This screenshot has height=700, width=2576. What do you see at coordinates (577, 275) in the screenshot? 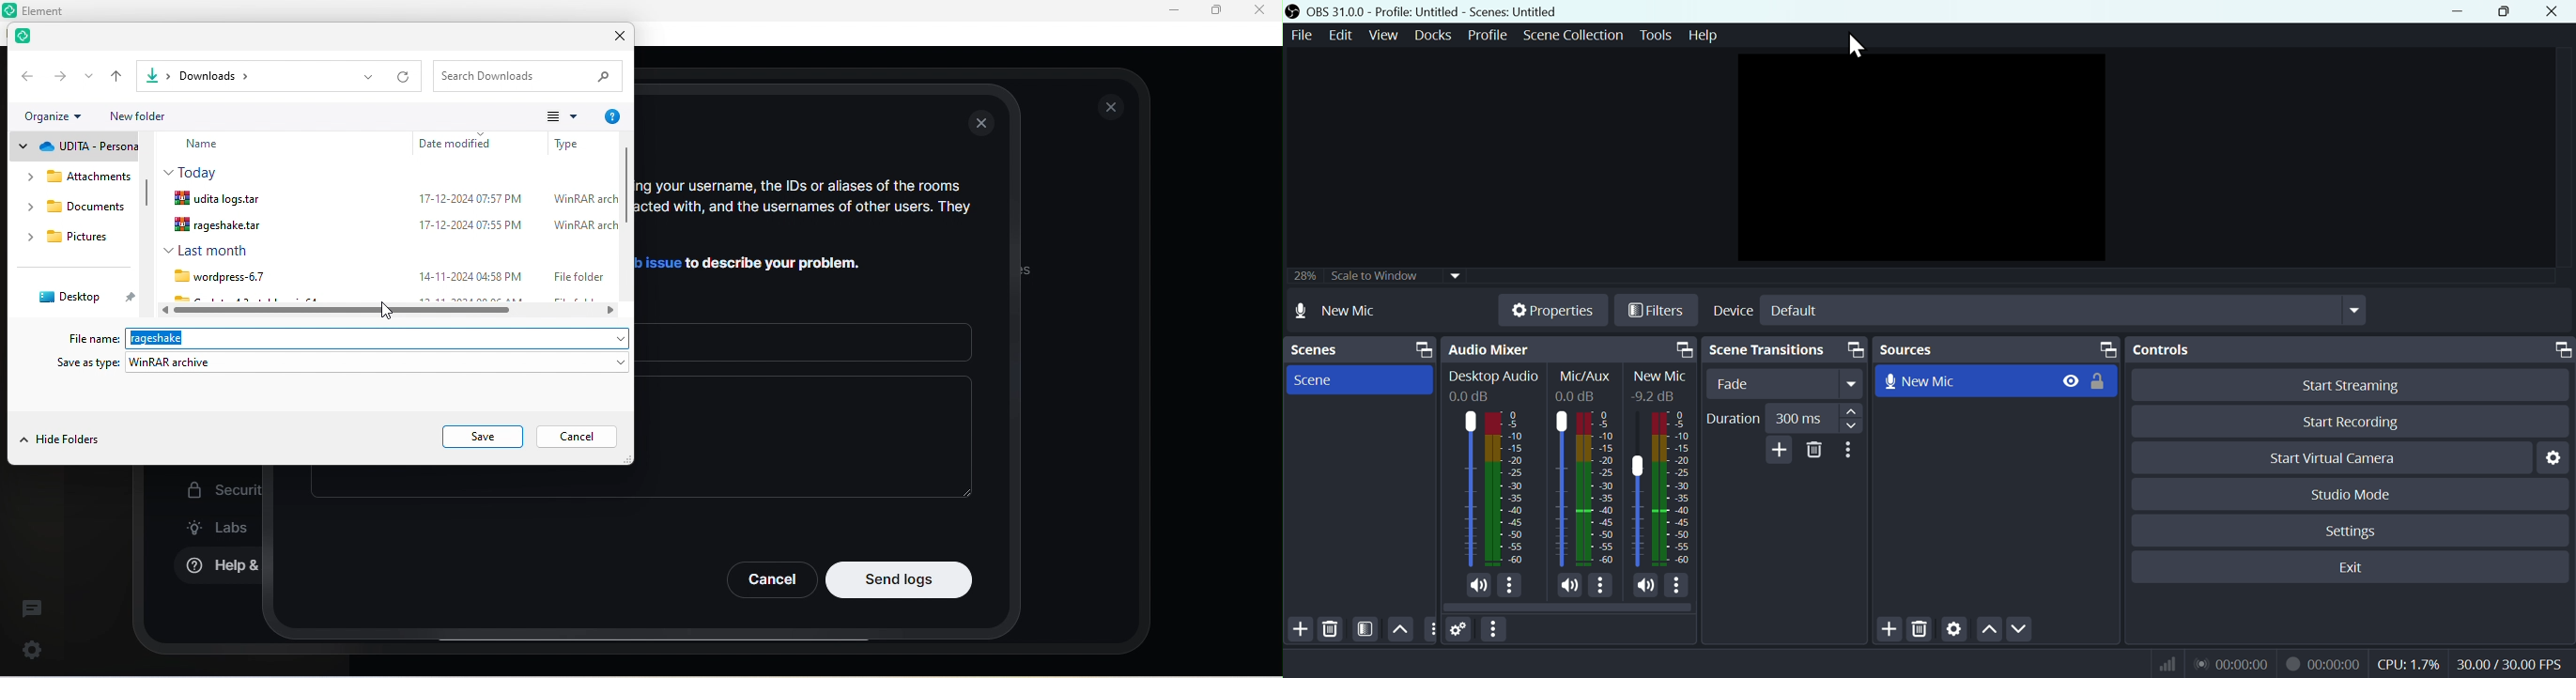
I see `File folder` at bounding box center [577, 275].